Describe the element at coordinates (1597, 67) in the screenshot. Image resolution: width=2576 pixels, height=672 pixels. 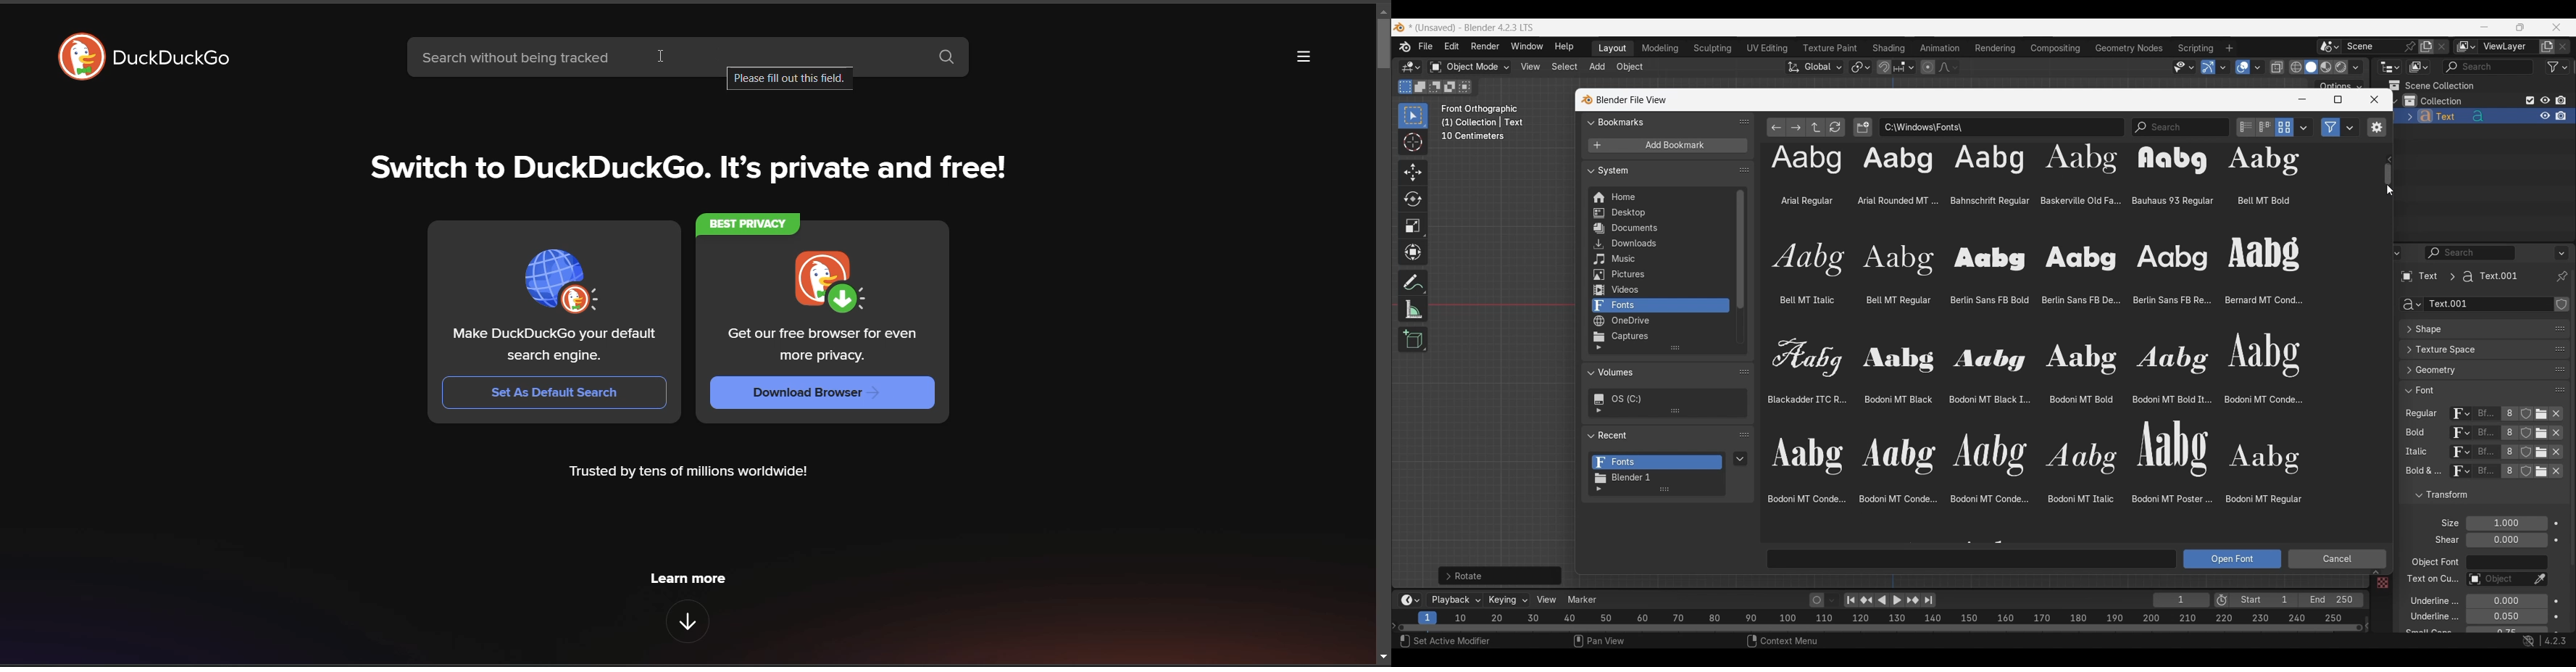
I see `Add menu highlighted as current selection` at that location.